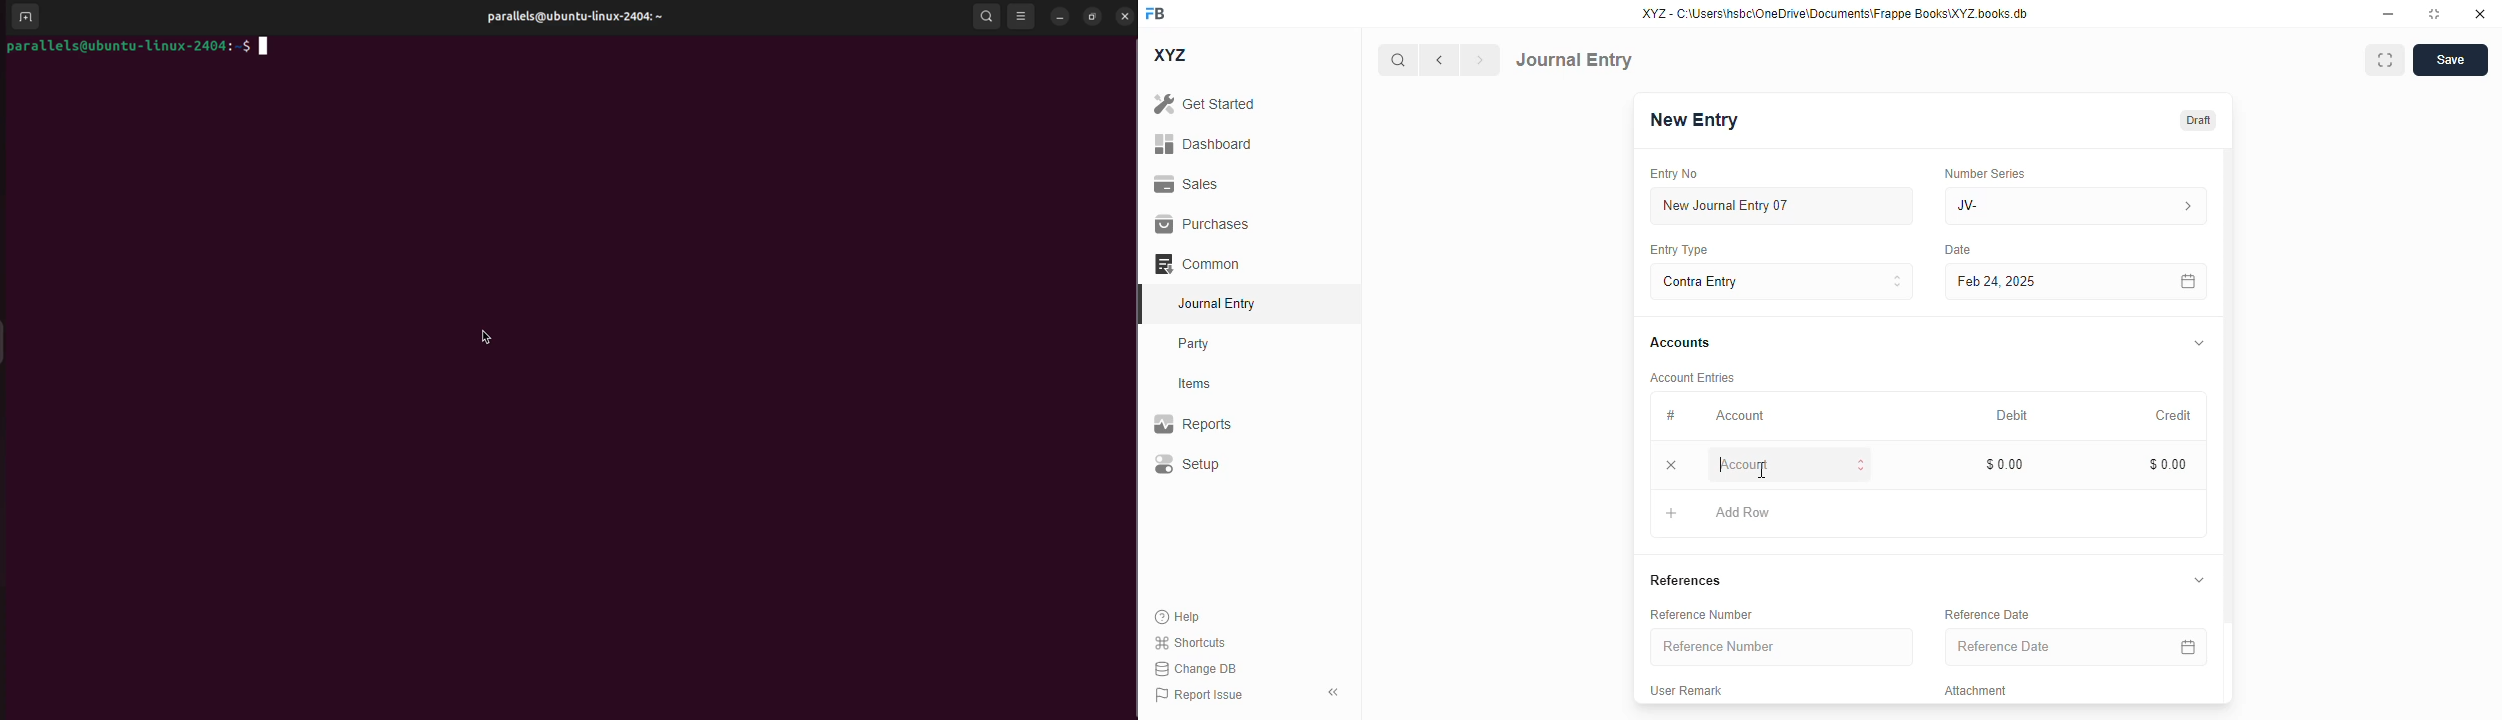 The image size is (2520, 728). Describe the element at coordinates (1204, 224) in the screenshot. I see `purchases` at that location.